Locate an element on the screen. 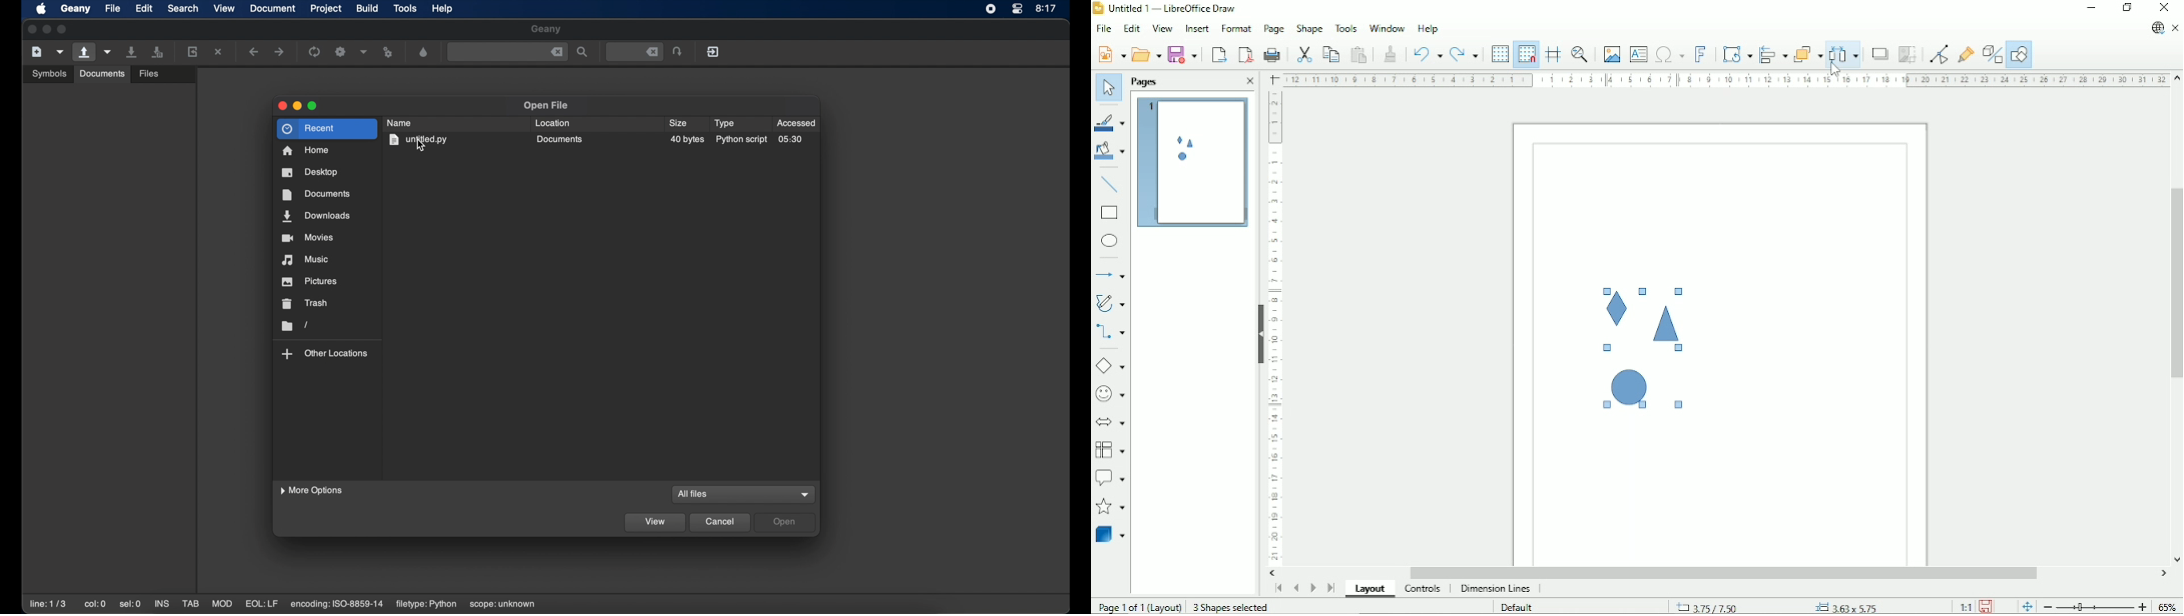 The height and width of the screenshot is (616, 2184). Lines and arrows is located at coordinates (1112, 275).